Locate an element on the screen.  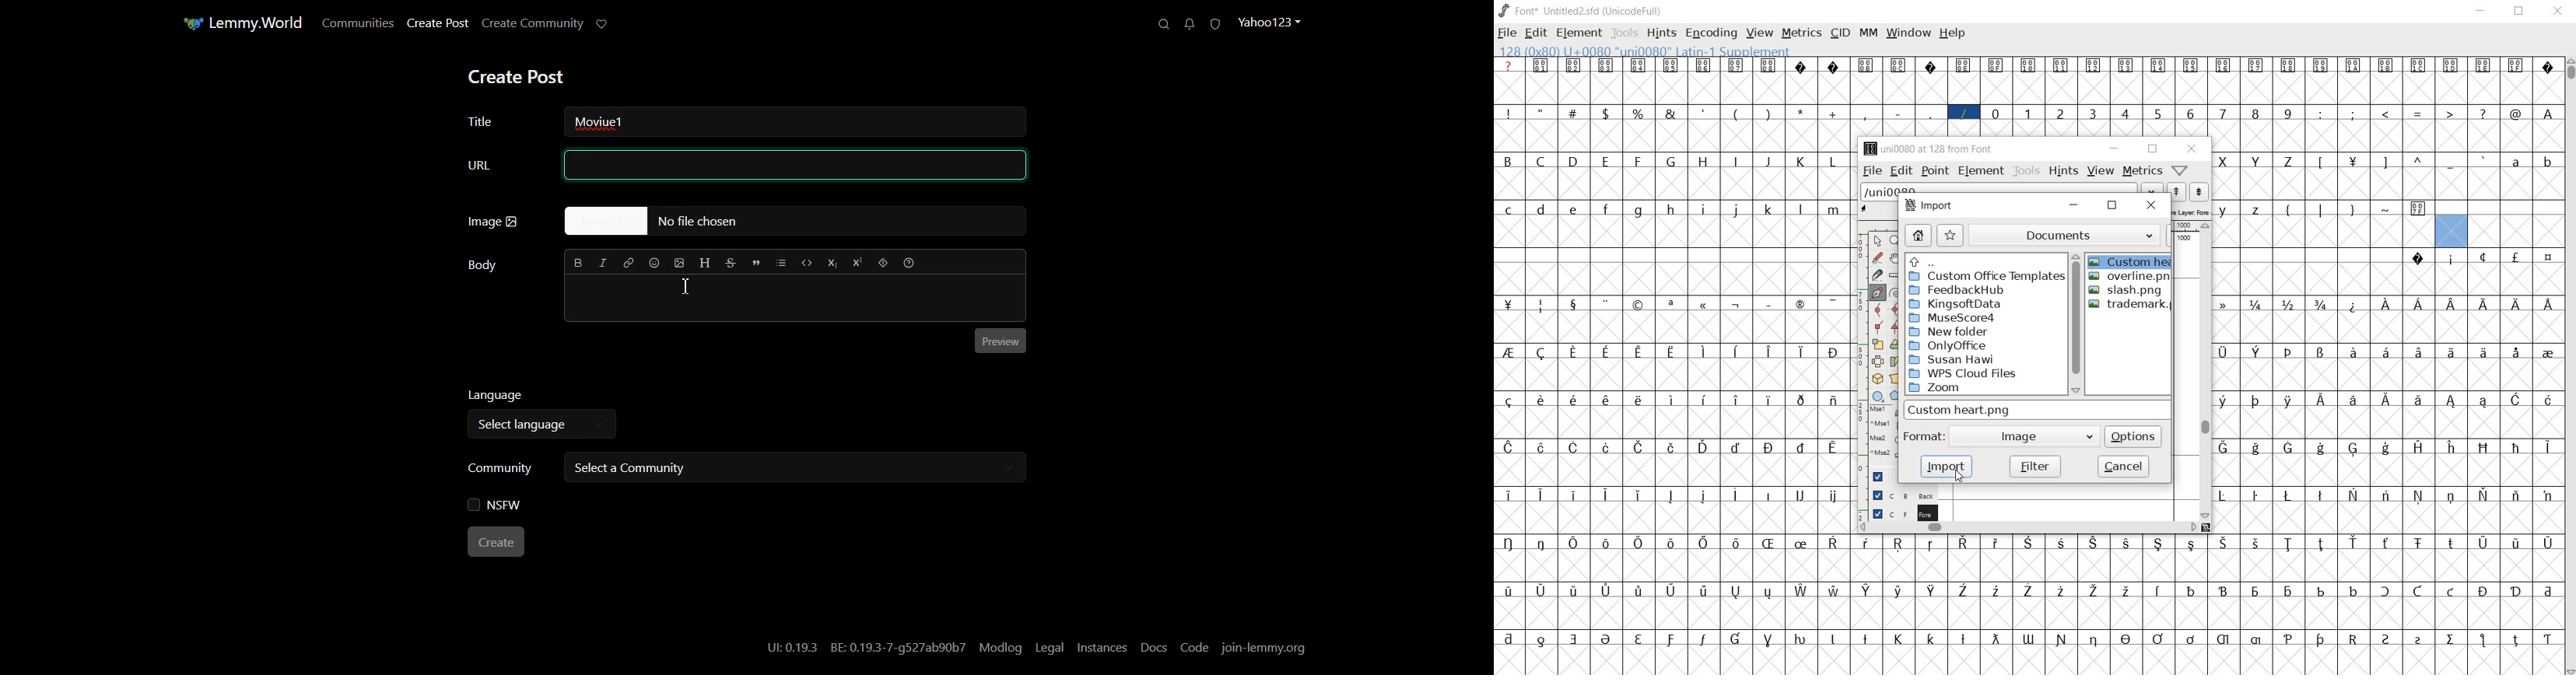
glyph is located at coordinates (2222, 495).